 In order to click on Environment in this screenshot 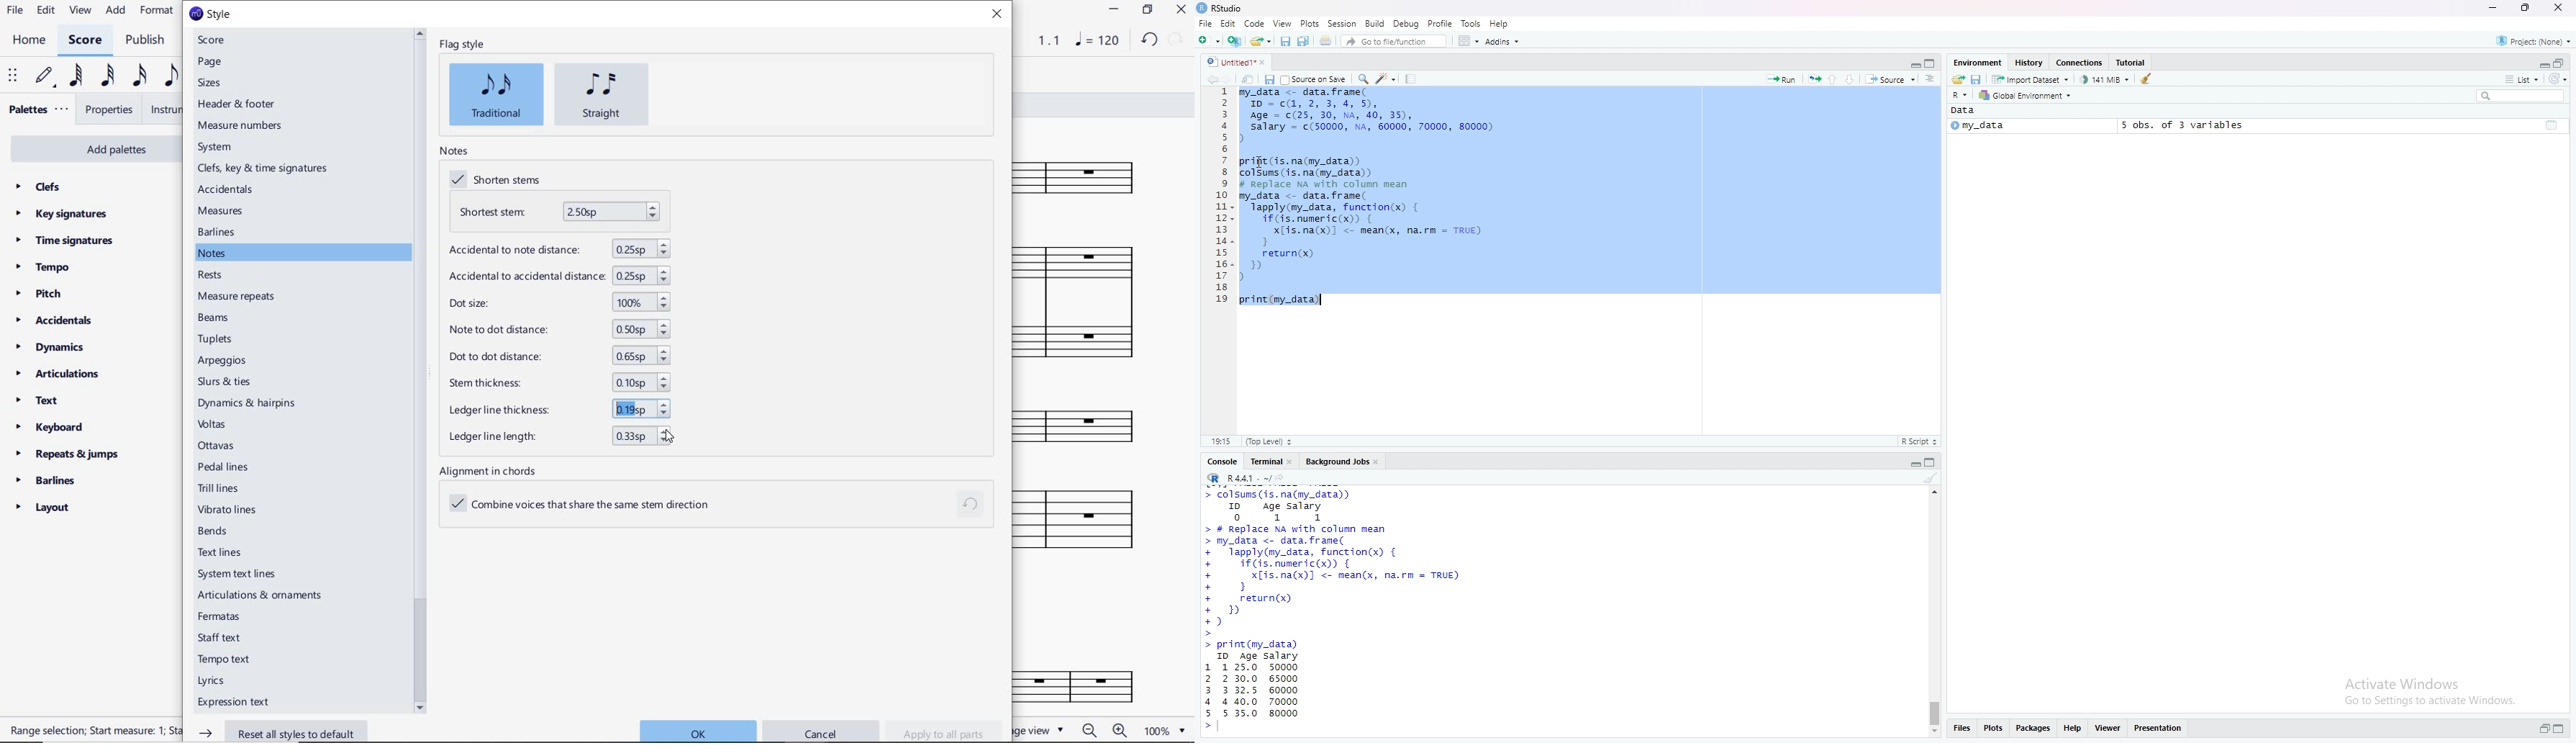, I will do `click(1979, 62)`.